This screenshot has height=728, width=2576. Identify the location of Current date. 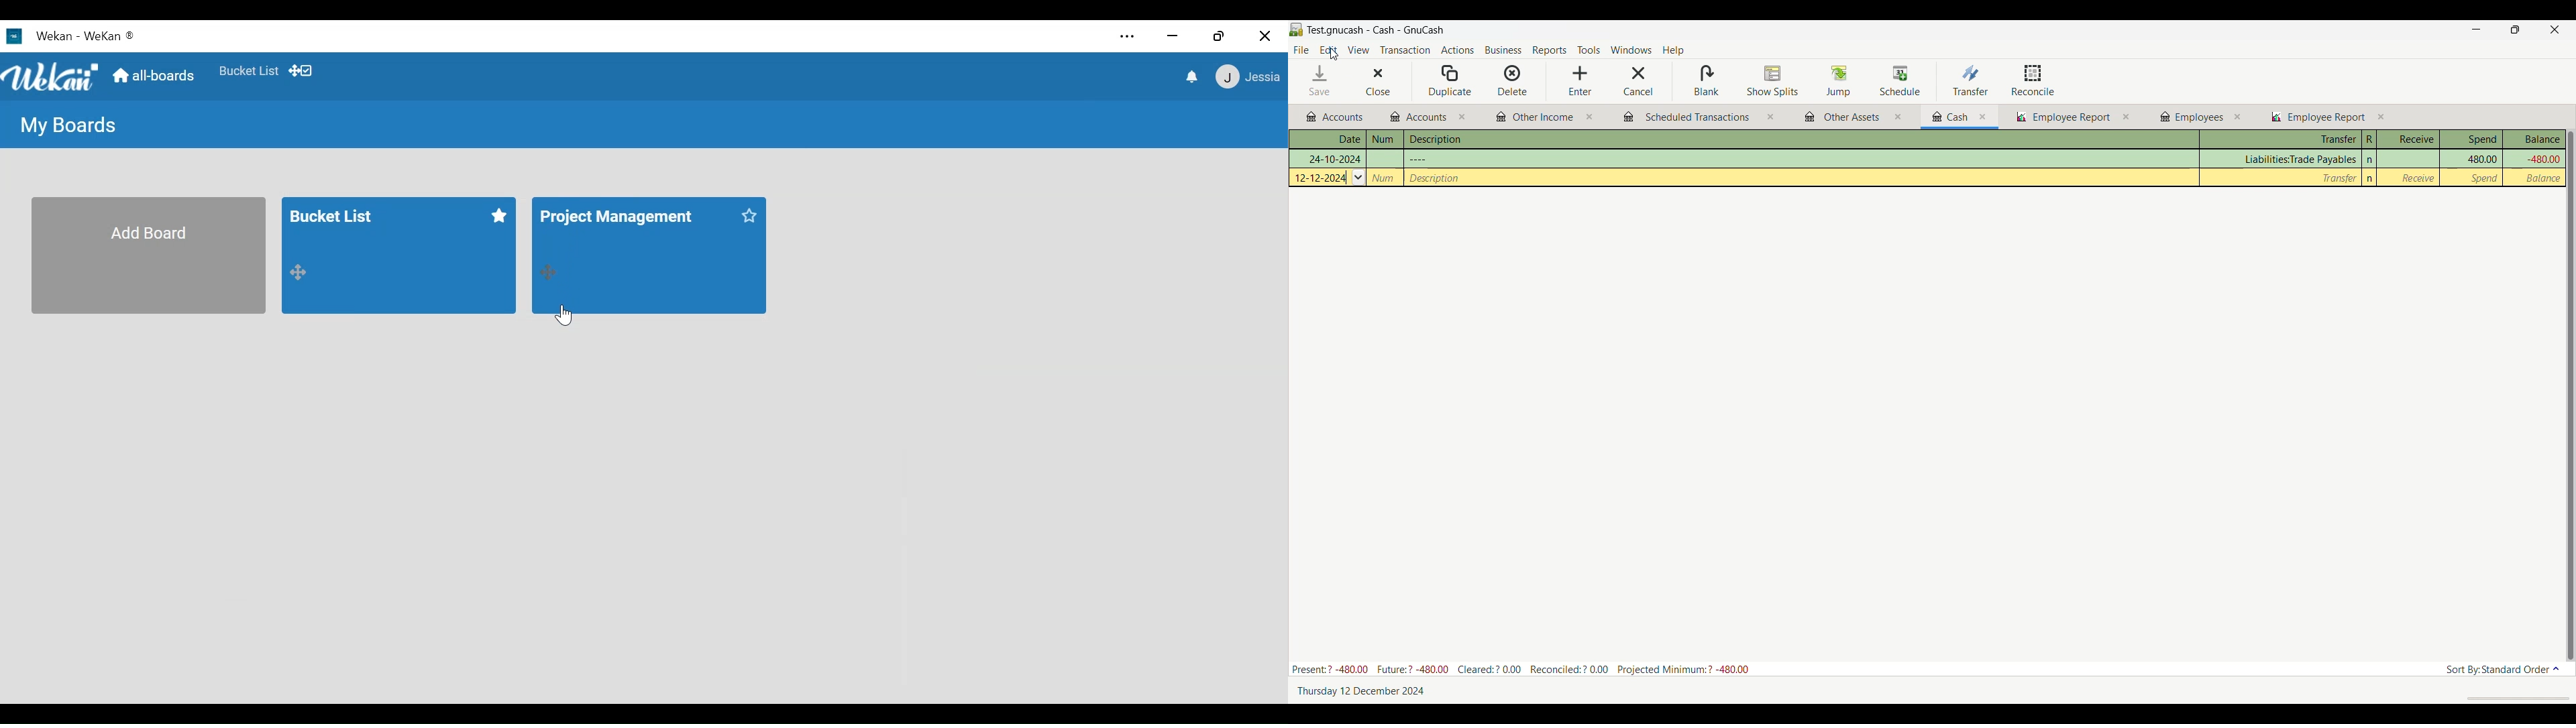
(1360, 690).